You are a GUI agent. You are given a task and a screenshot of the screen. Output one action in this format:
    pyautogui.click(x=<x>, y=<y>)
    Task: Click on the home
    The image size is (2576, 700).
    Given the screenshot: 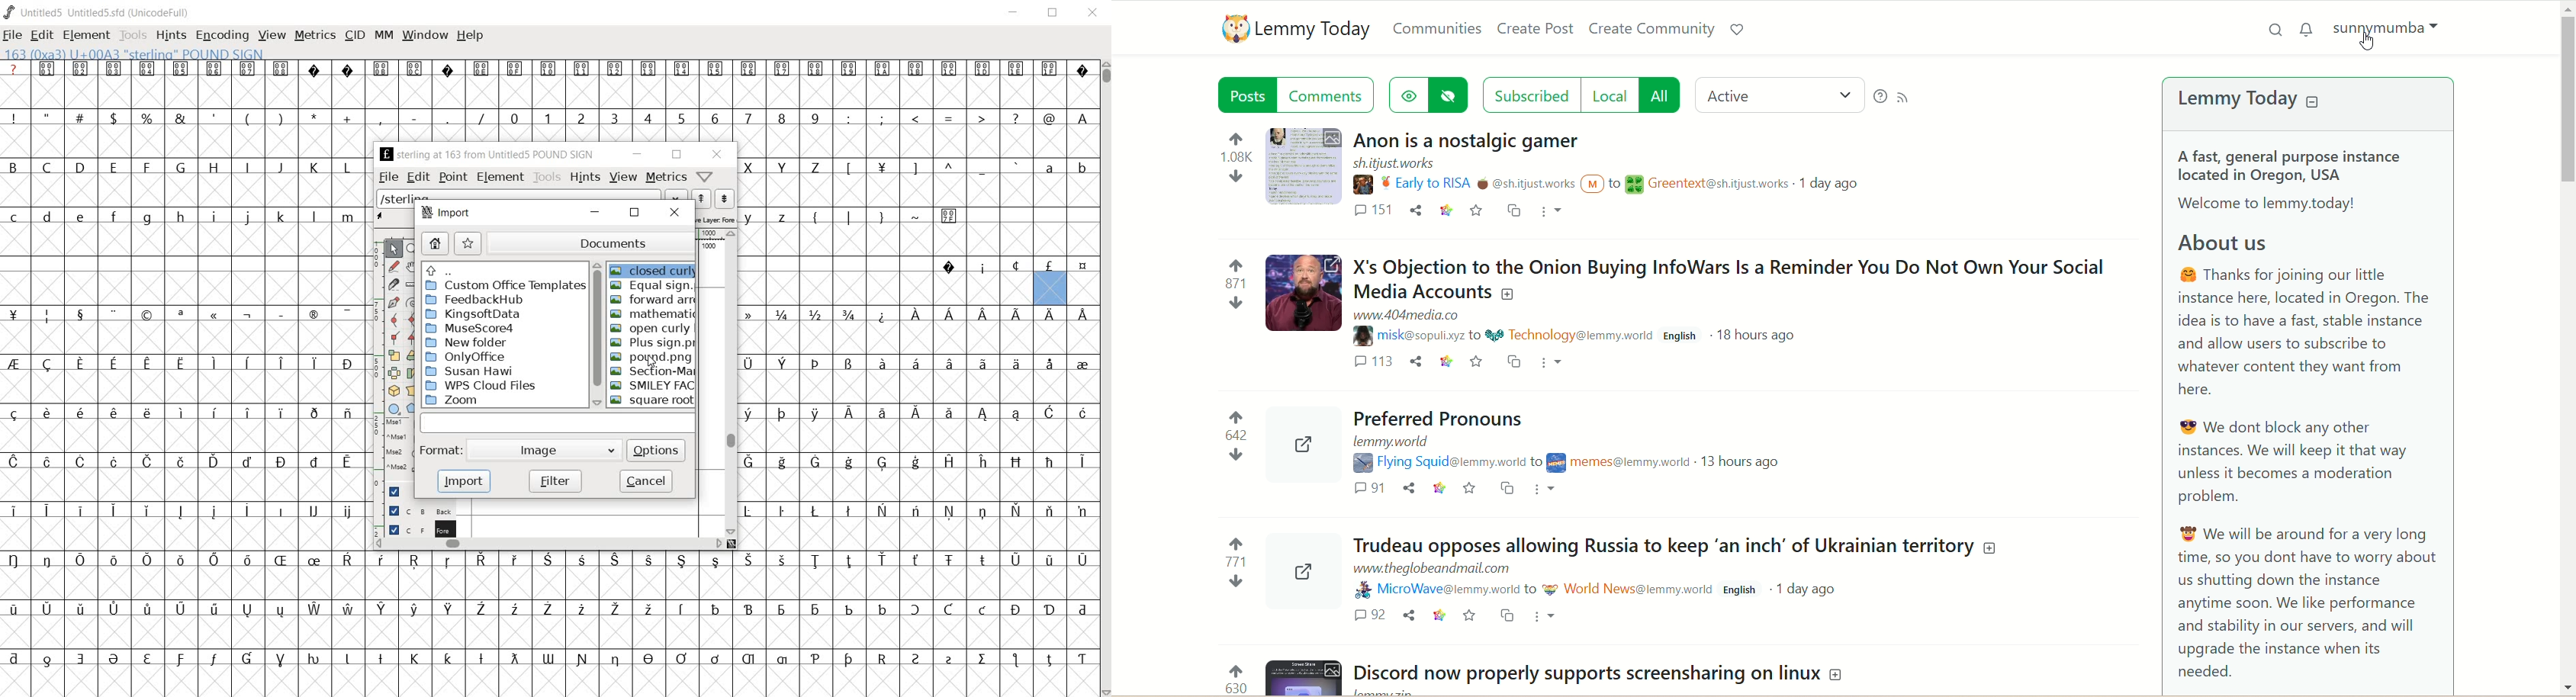 What is the action you would take?
    pyautogui.click(x=439, y=244)
    